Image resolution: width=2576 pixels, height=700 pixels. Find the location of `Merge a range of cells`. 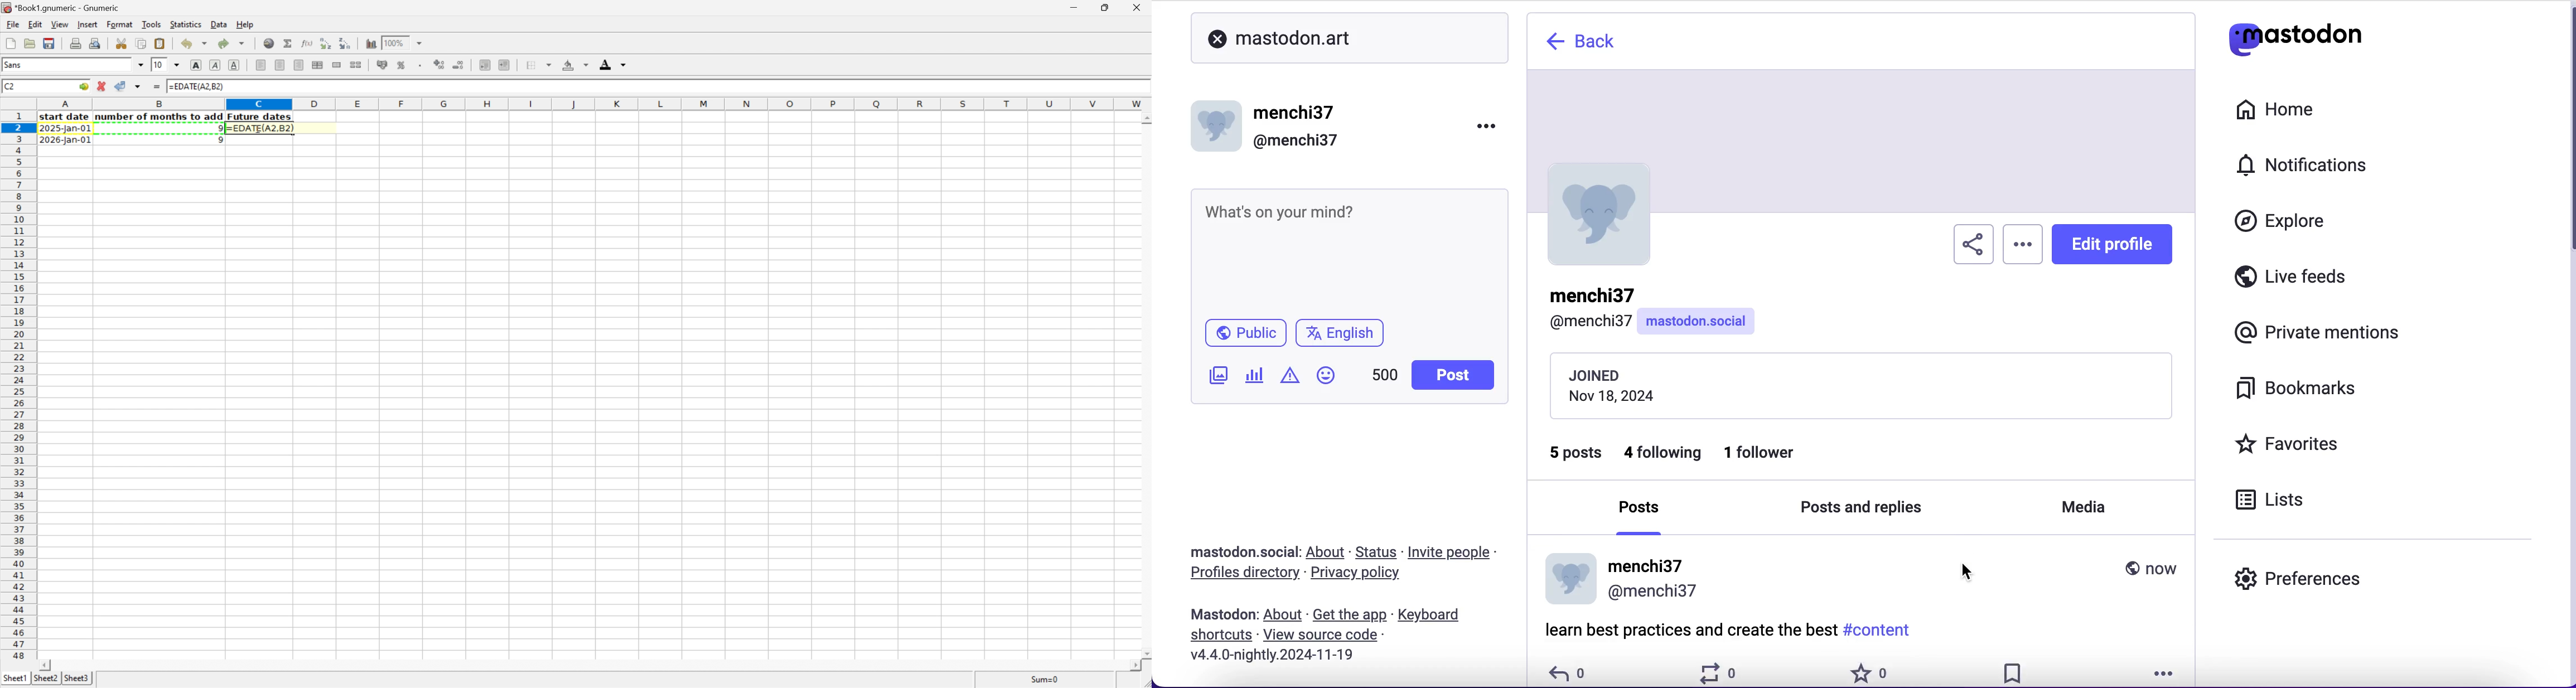

Merge a range of cells is located at coordinates (335, 64).